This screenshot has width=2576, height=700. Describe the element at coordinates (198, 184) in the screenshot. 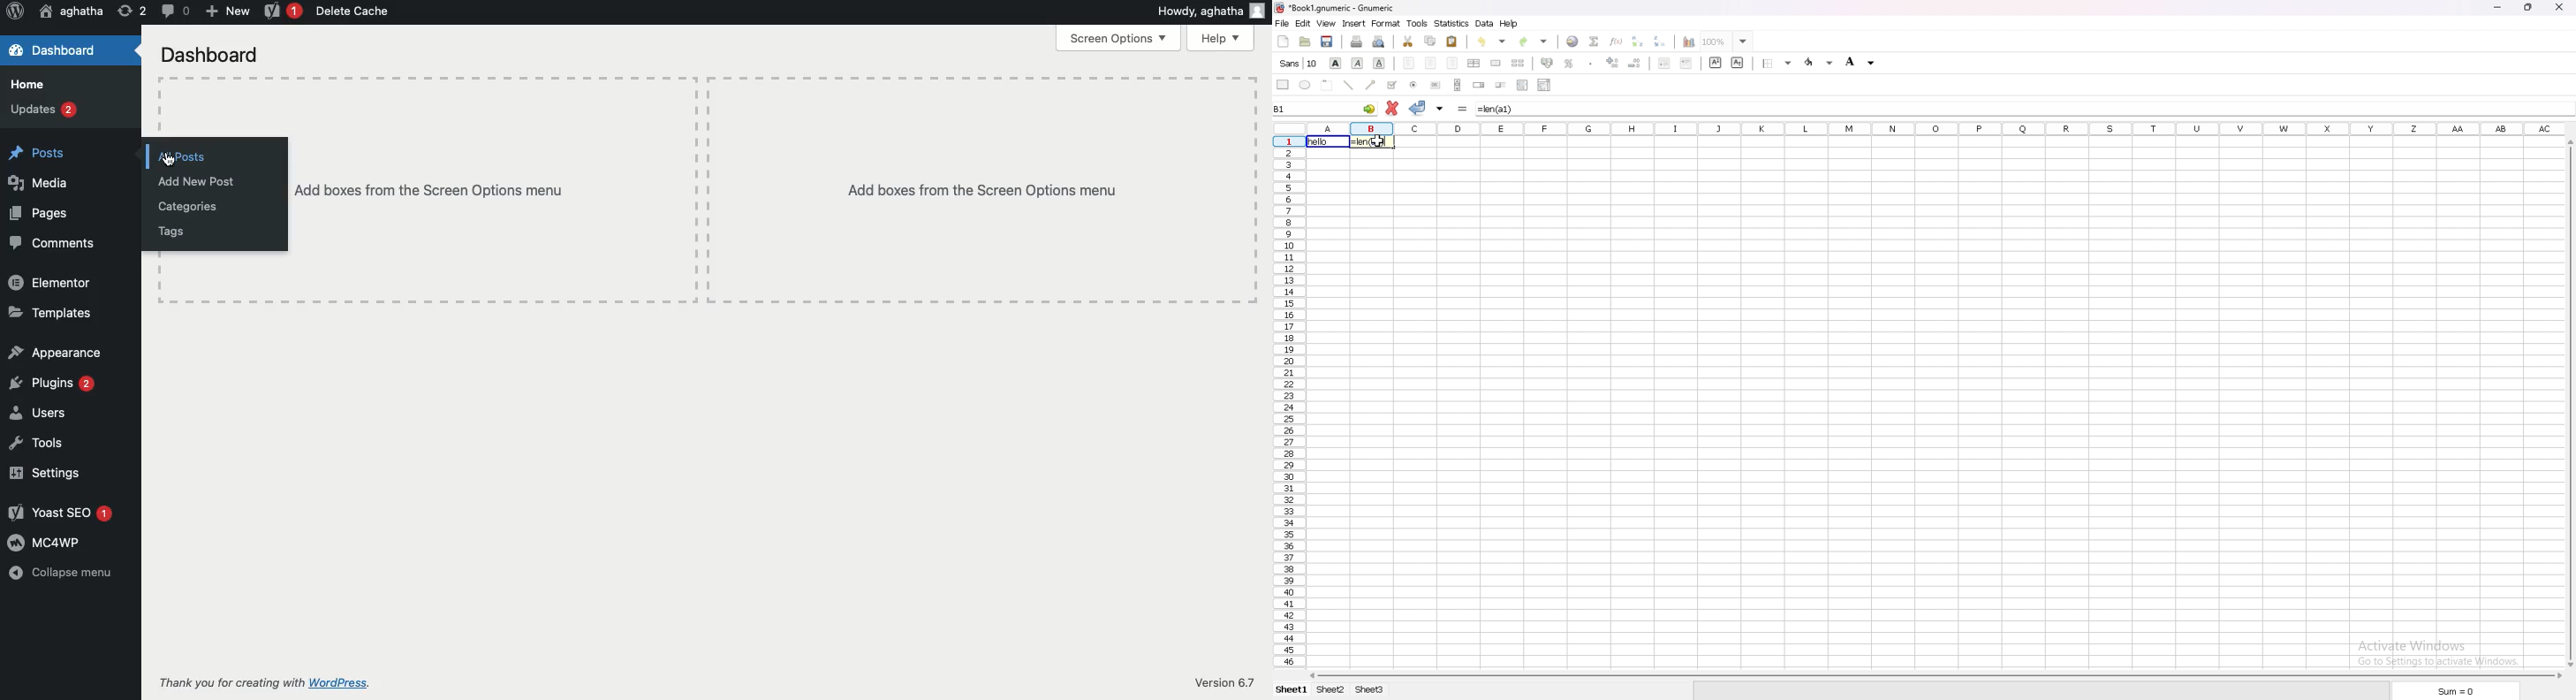

I see `Add new post` at that location.